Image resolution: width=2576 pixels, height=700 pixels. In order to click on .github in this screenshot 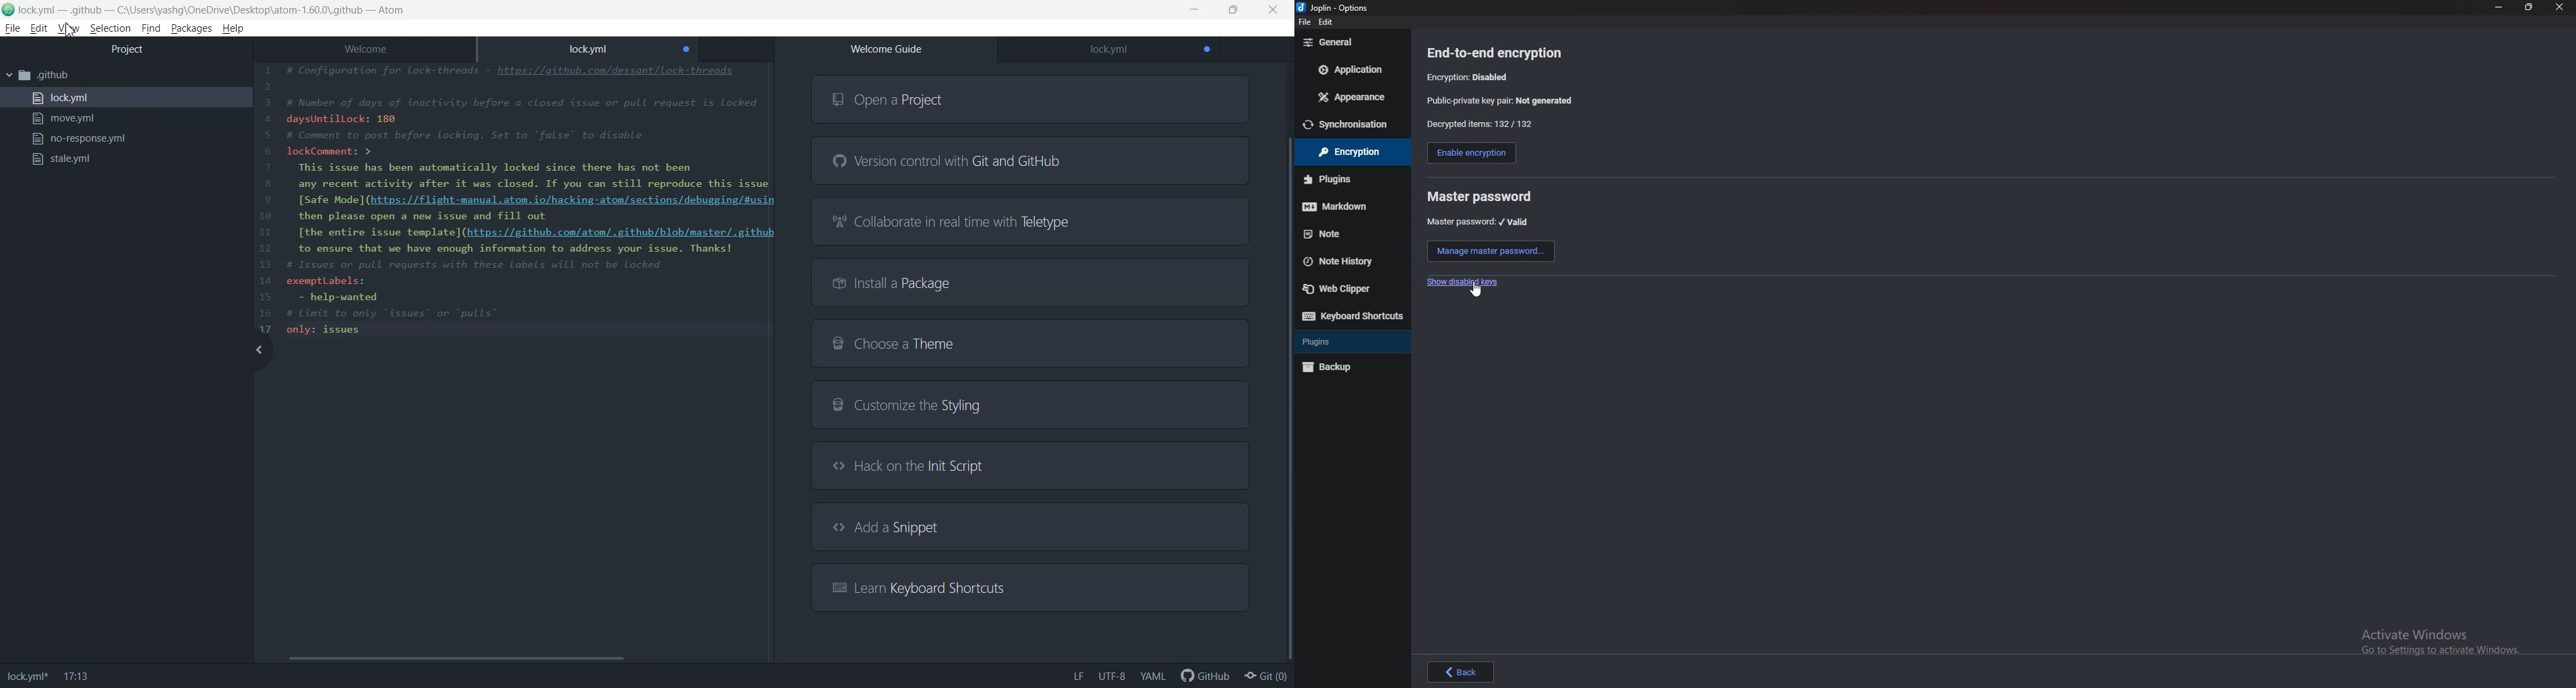, I will do `click(125, 76)`.